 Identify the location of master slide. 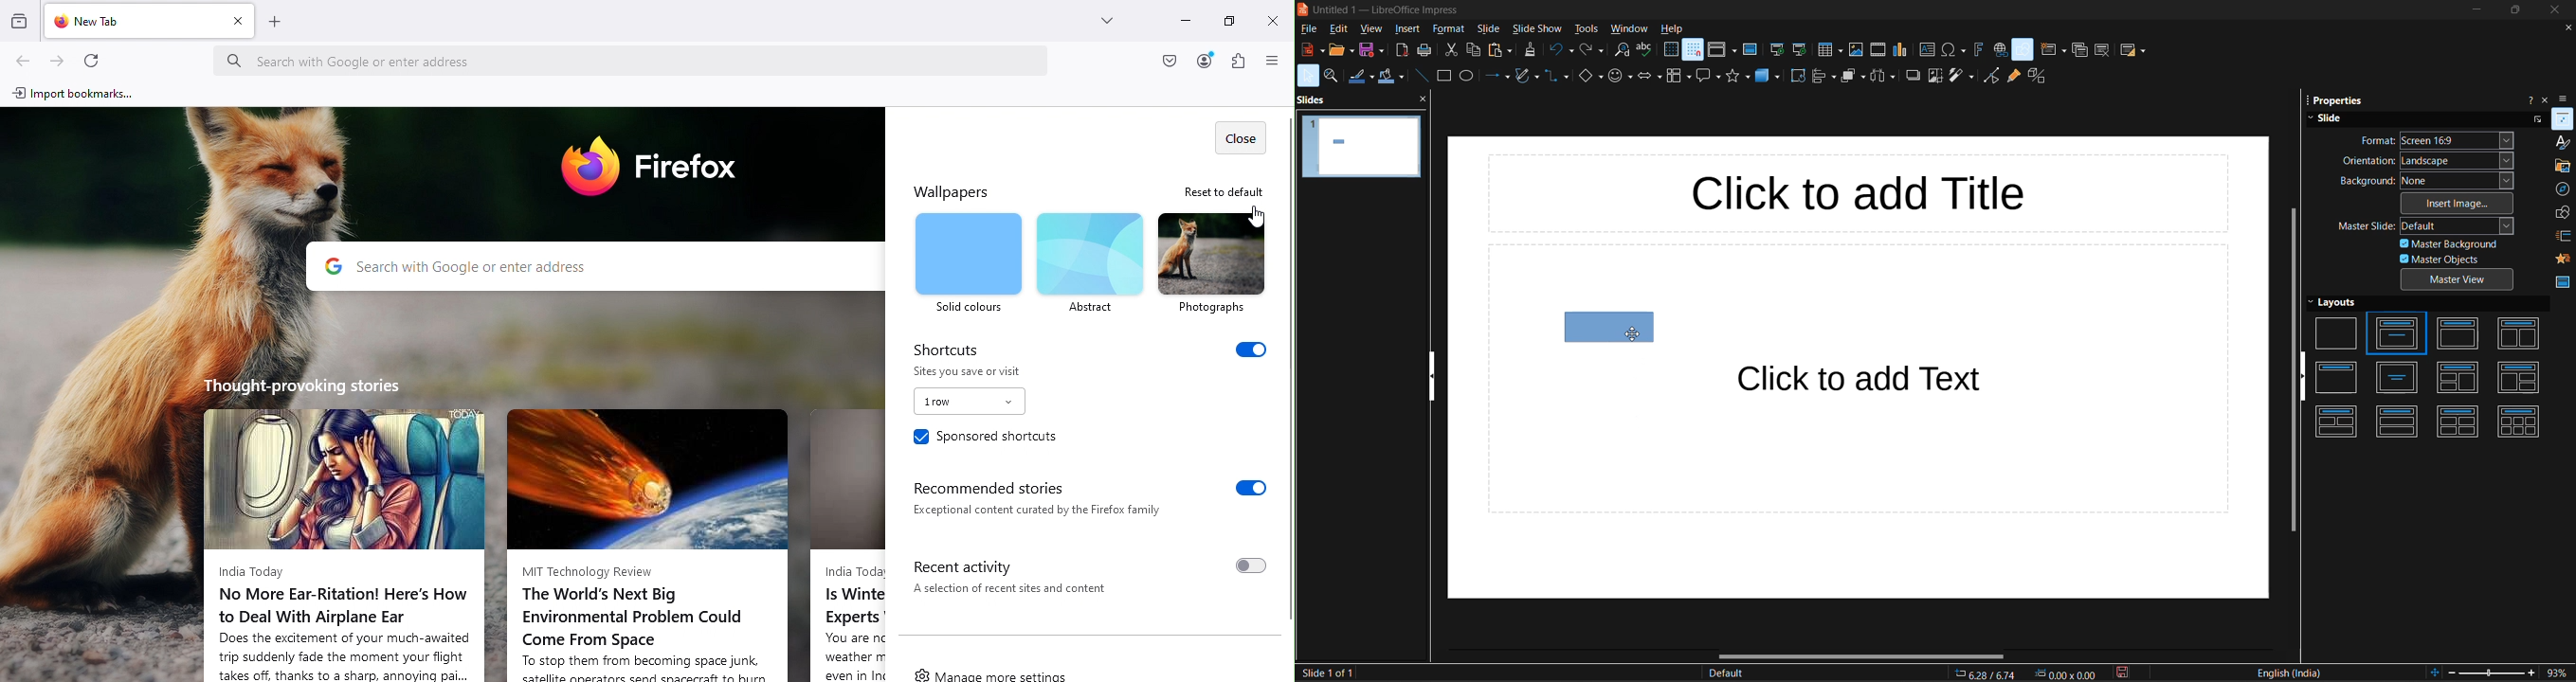
(1751, 49).